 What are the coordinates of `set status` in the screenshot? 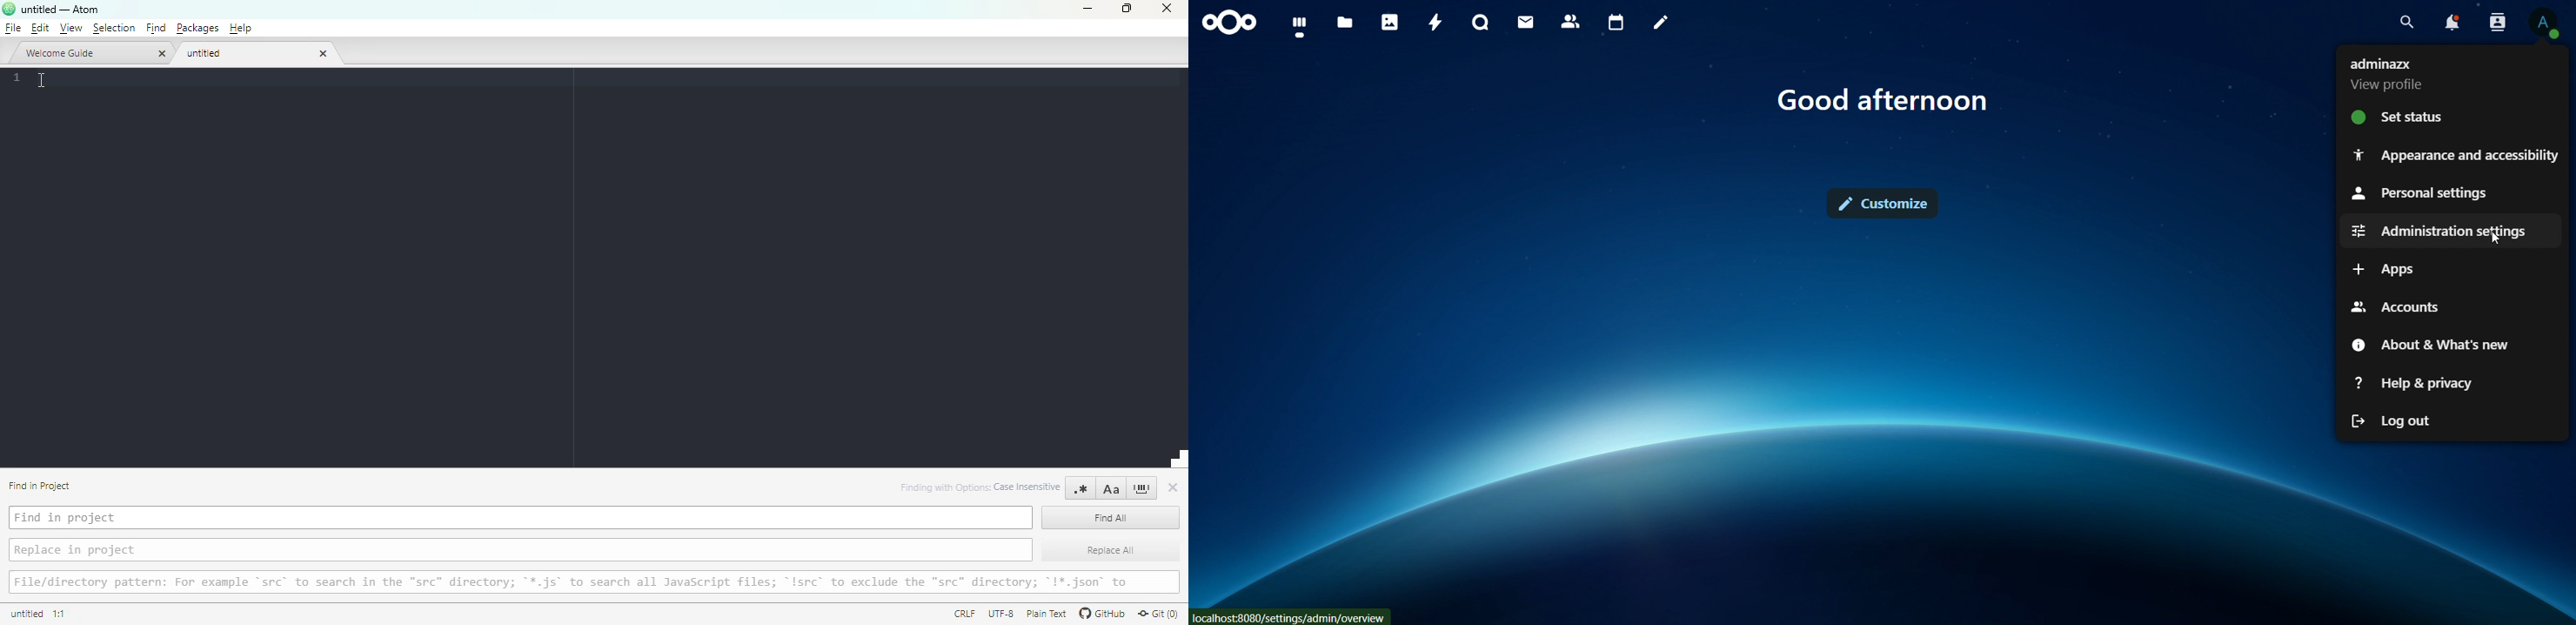 It's located at (2419, 118).